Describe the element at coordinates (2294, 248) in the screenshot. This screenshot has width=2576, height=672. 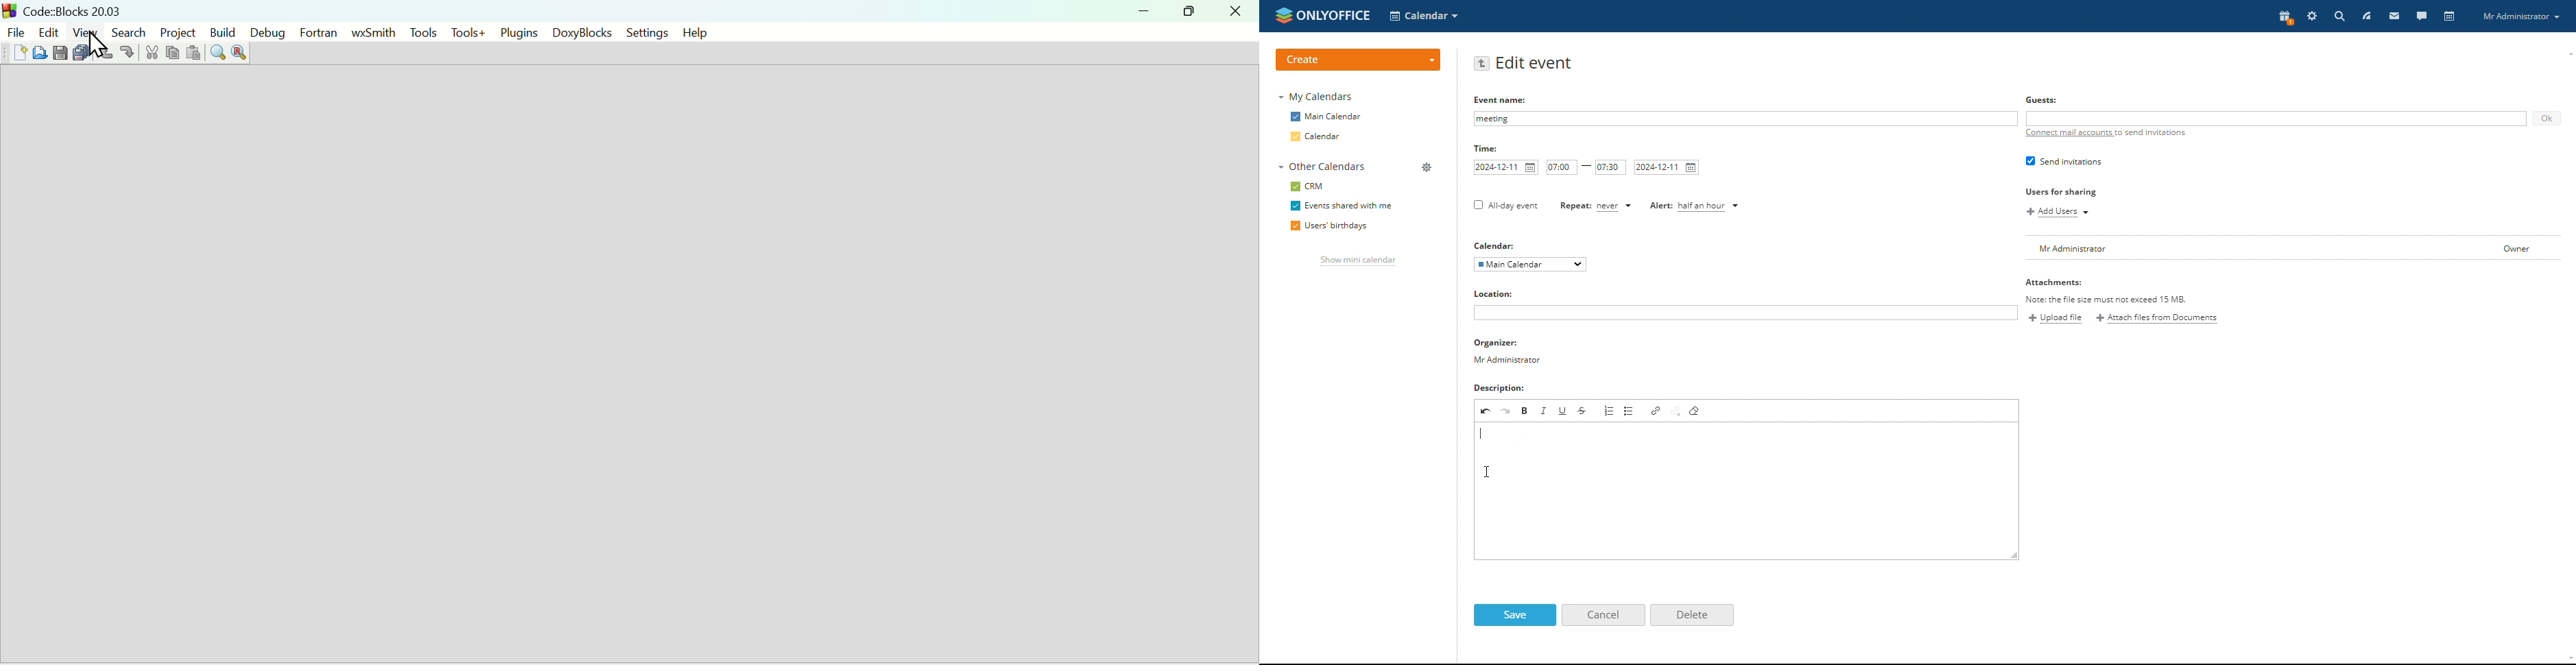
I see `user list` at that location.